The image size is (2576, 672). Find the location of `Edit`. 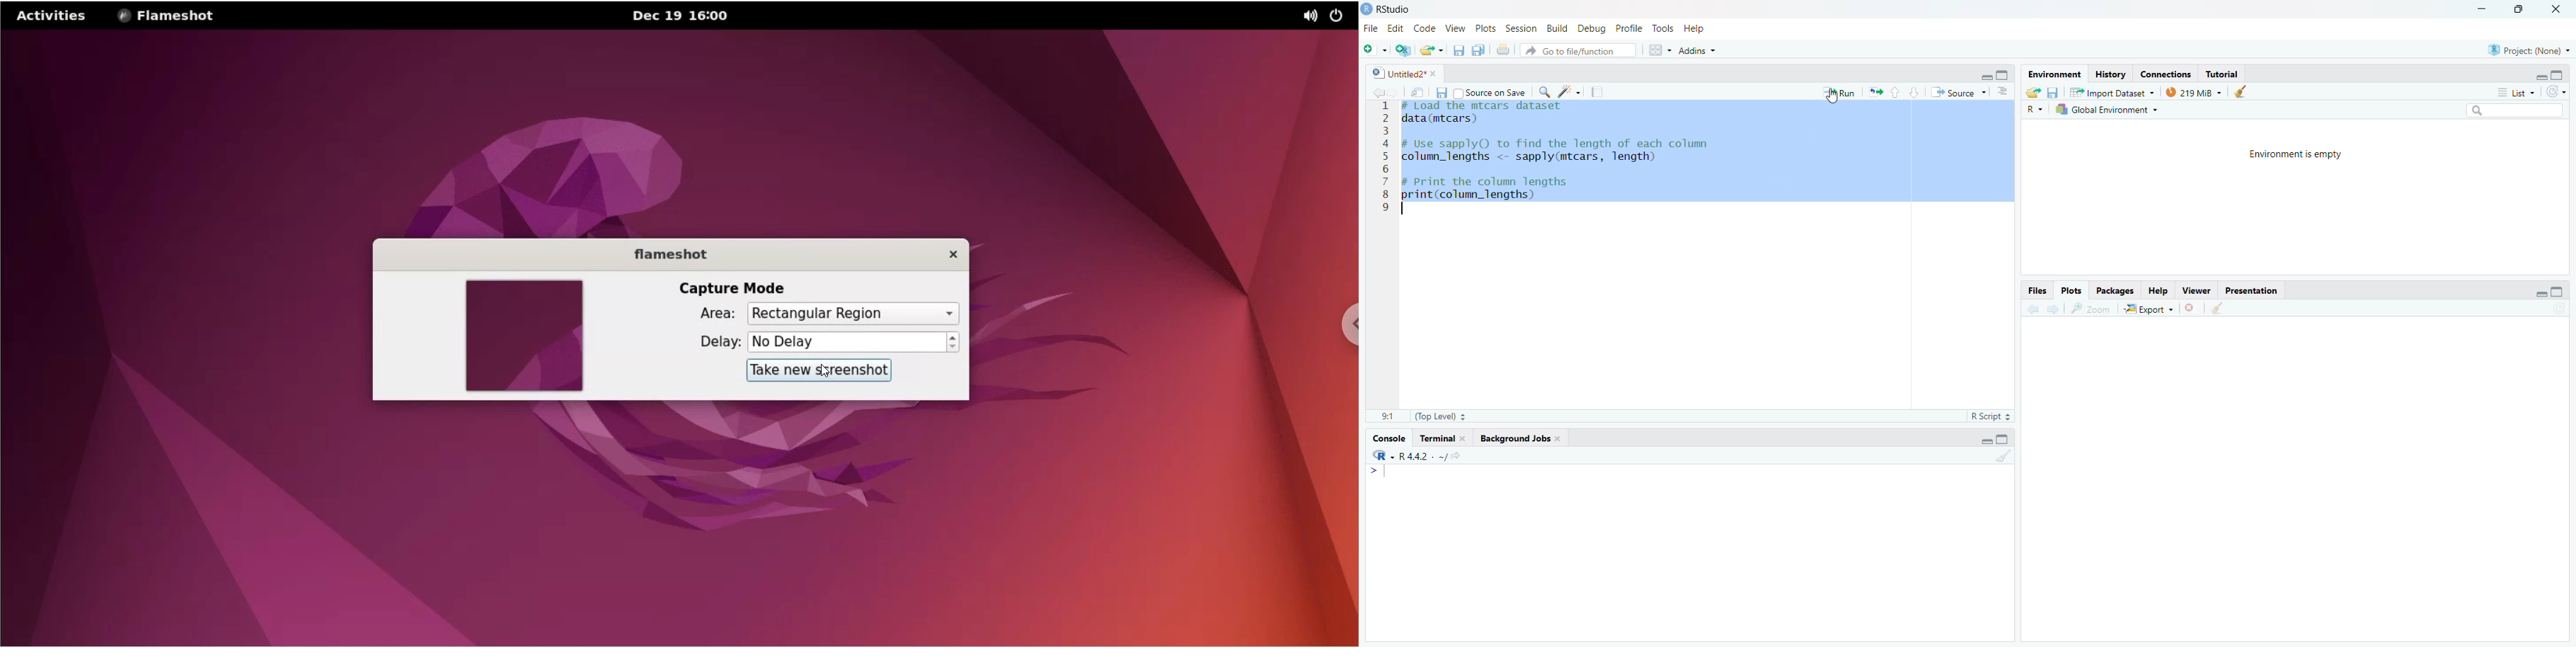

Edit is located at coordinates (1397, 28).